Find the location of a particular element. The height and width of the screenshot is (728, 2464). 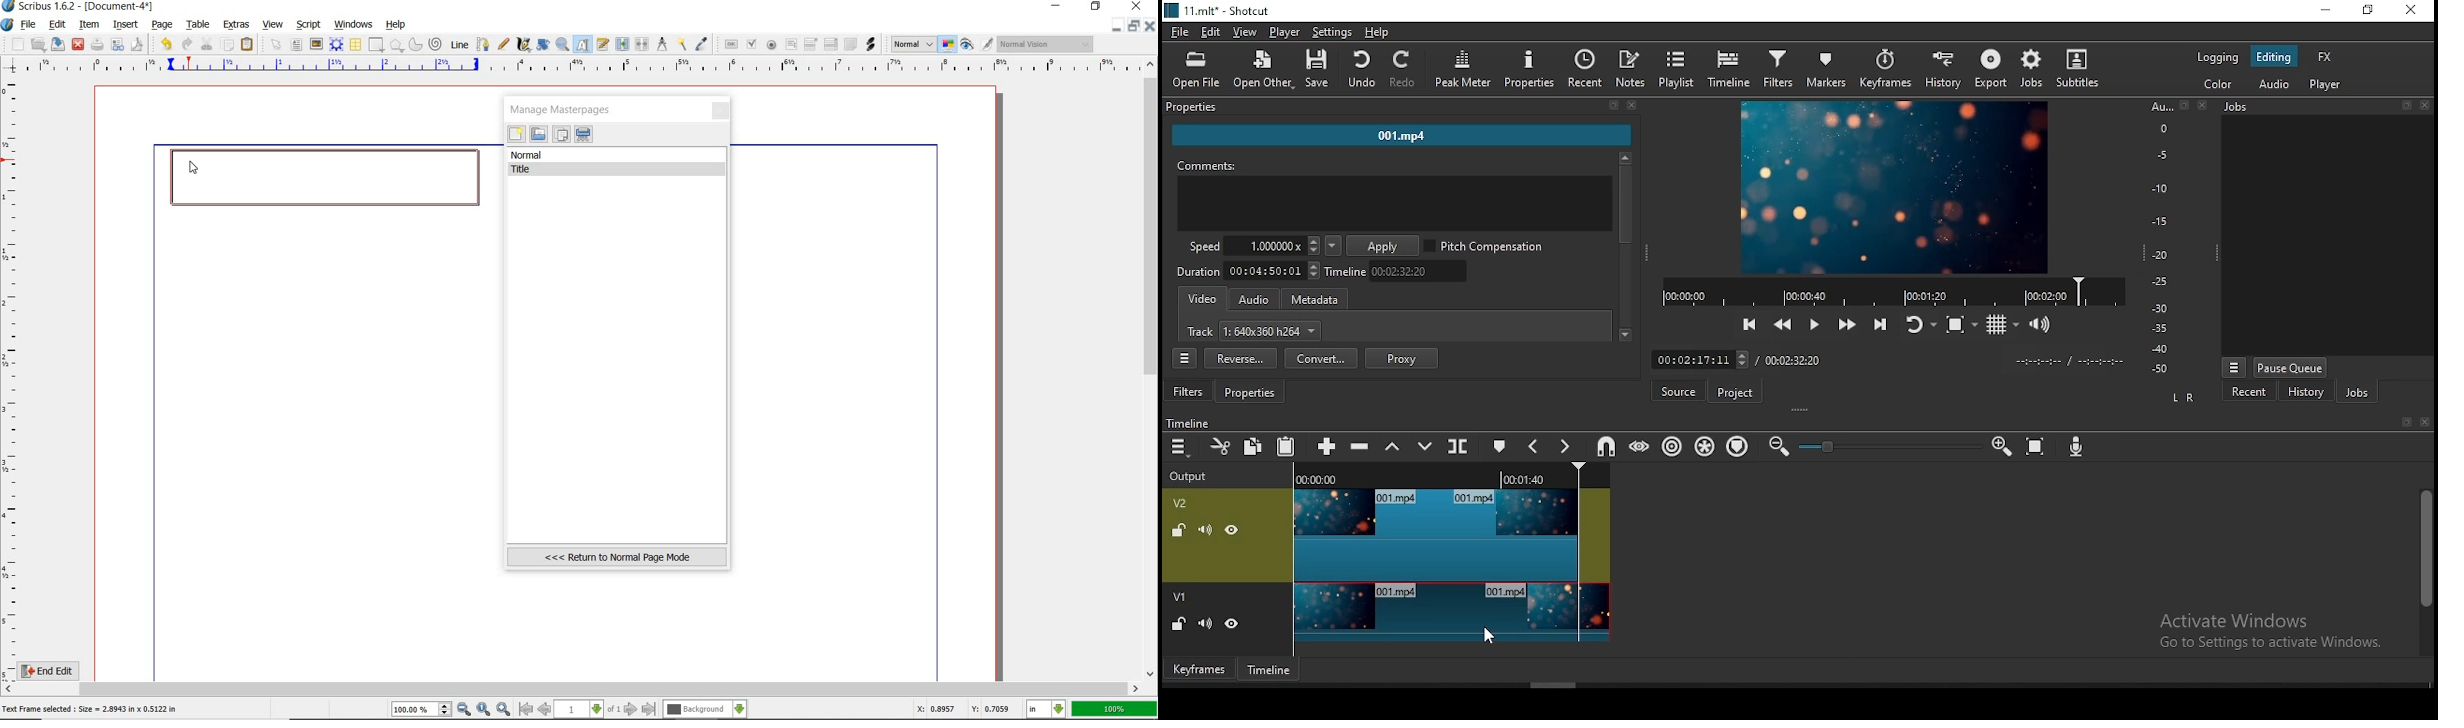

MAXIMIZE is located at coordinates (2403, 421).